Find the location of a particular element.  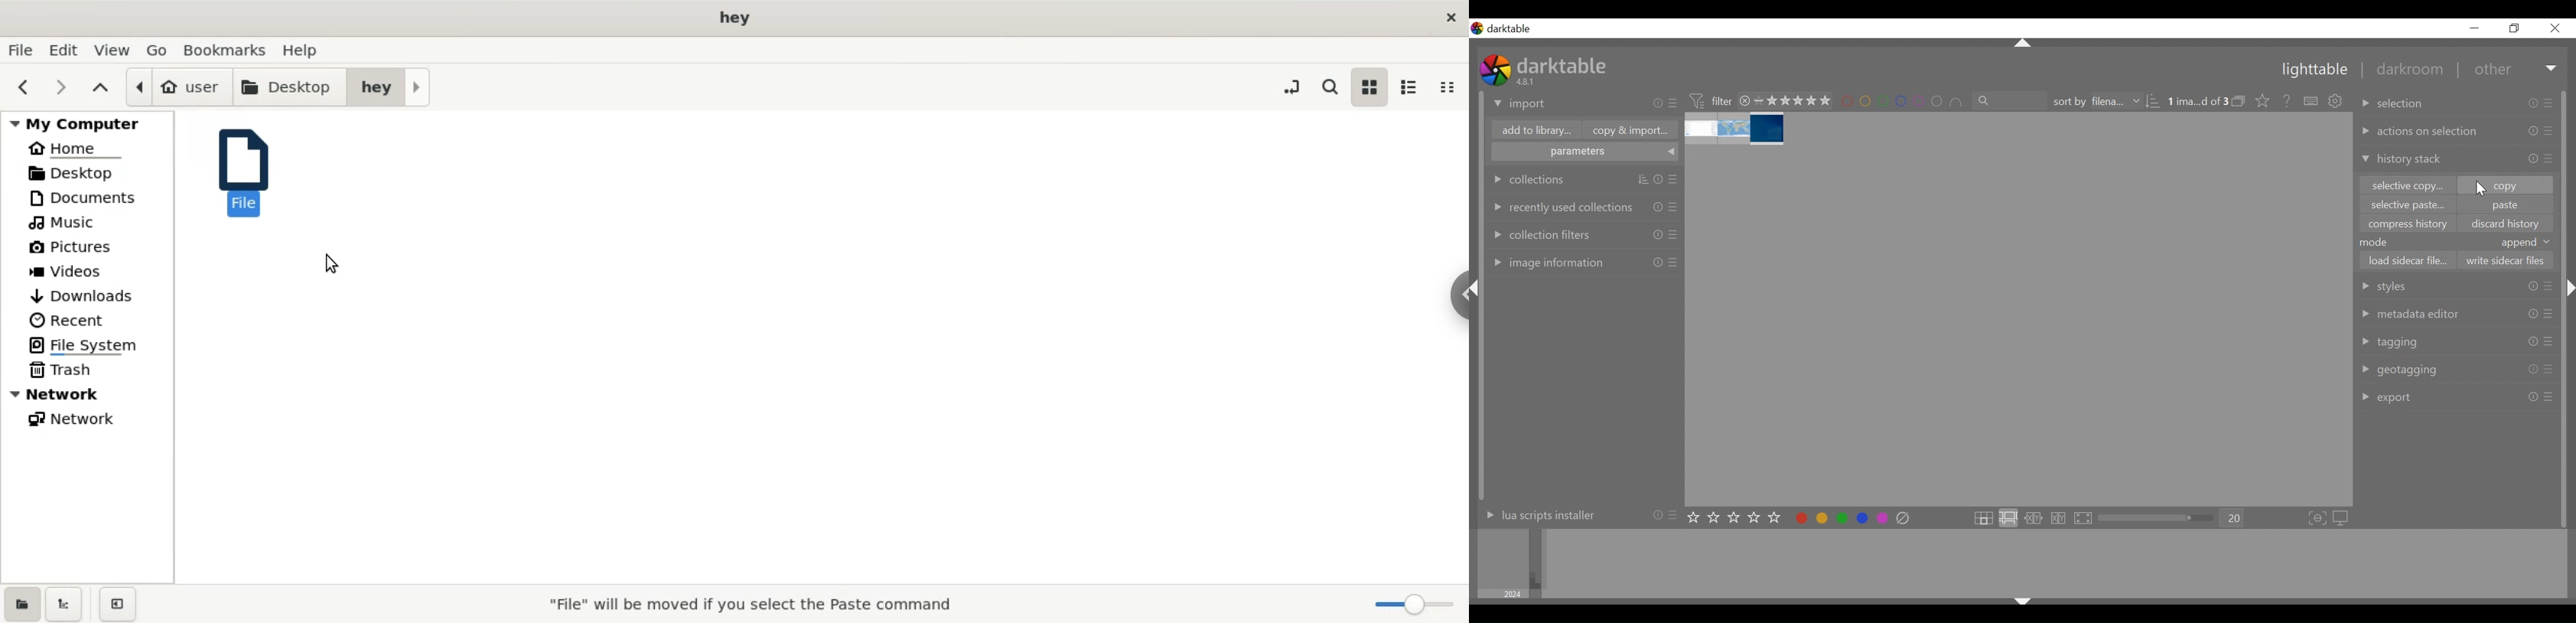

number of image selected is located at coordinates (2197, 102).